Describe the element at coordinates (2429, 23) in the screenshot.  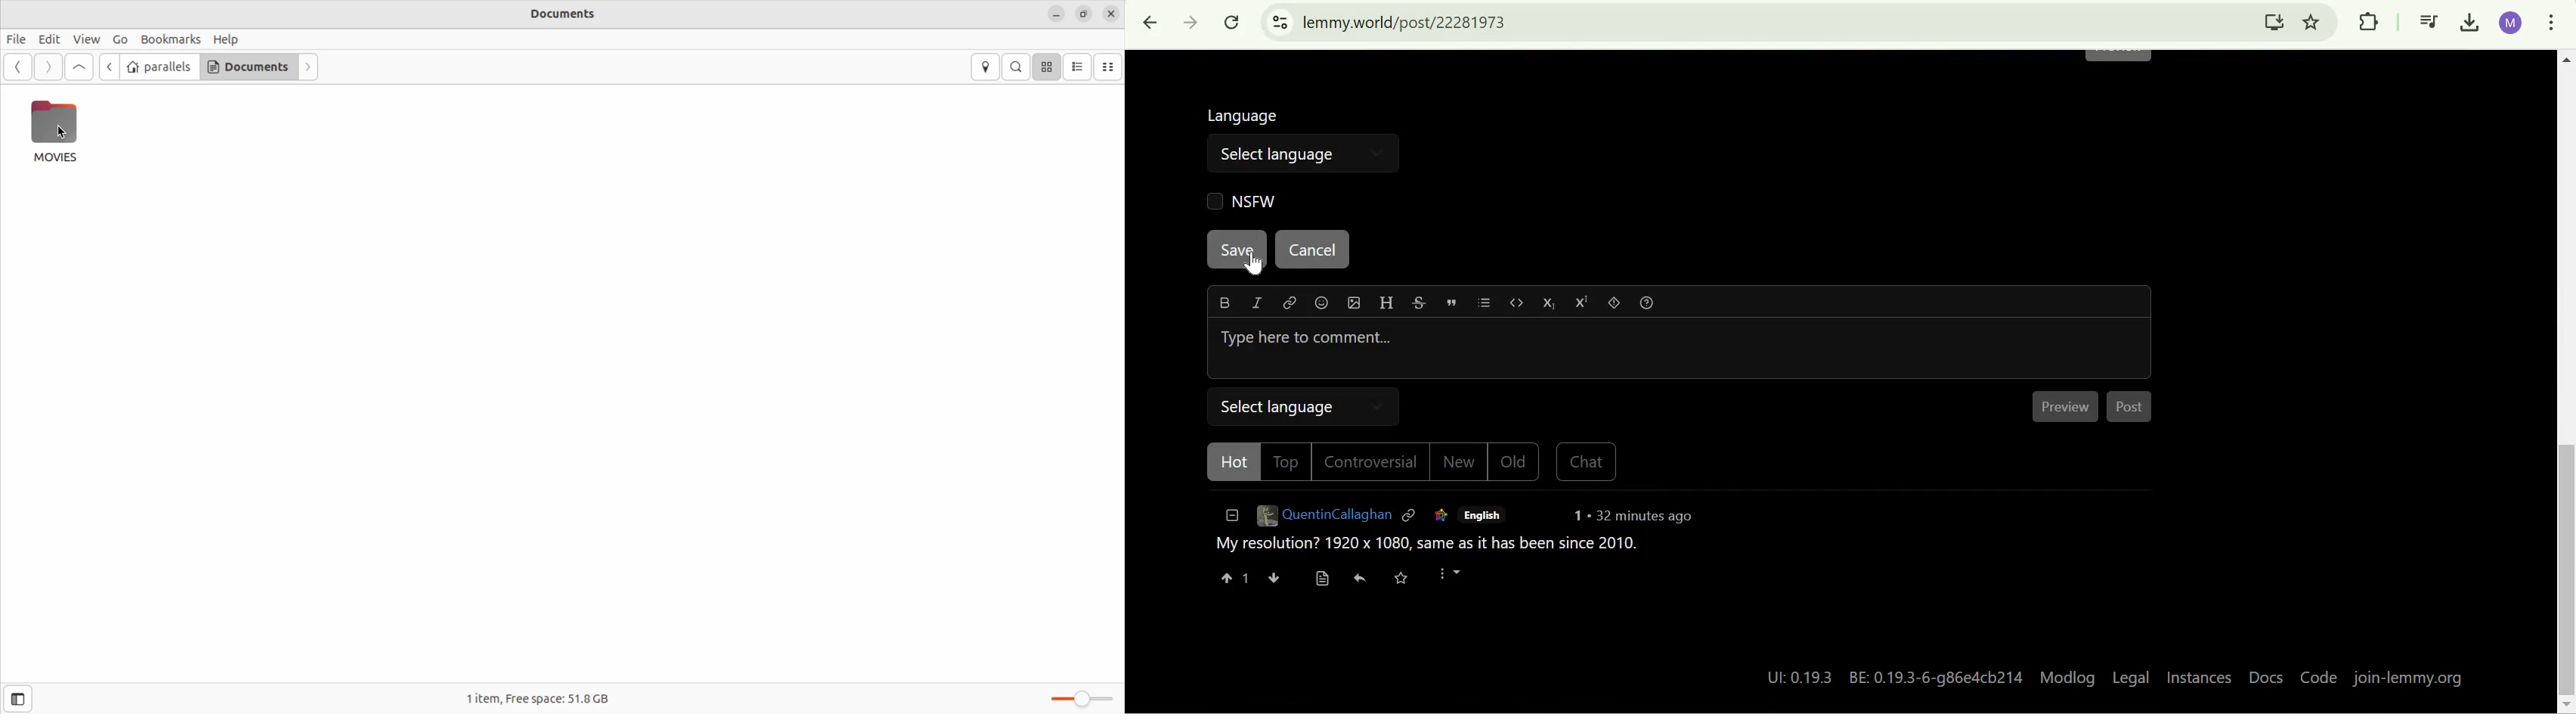
I see `Control your music, videos, and more` at that location.